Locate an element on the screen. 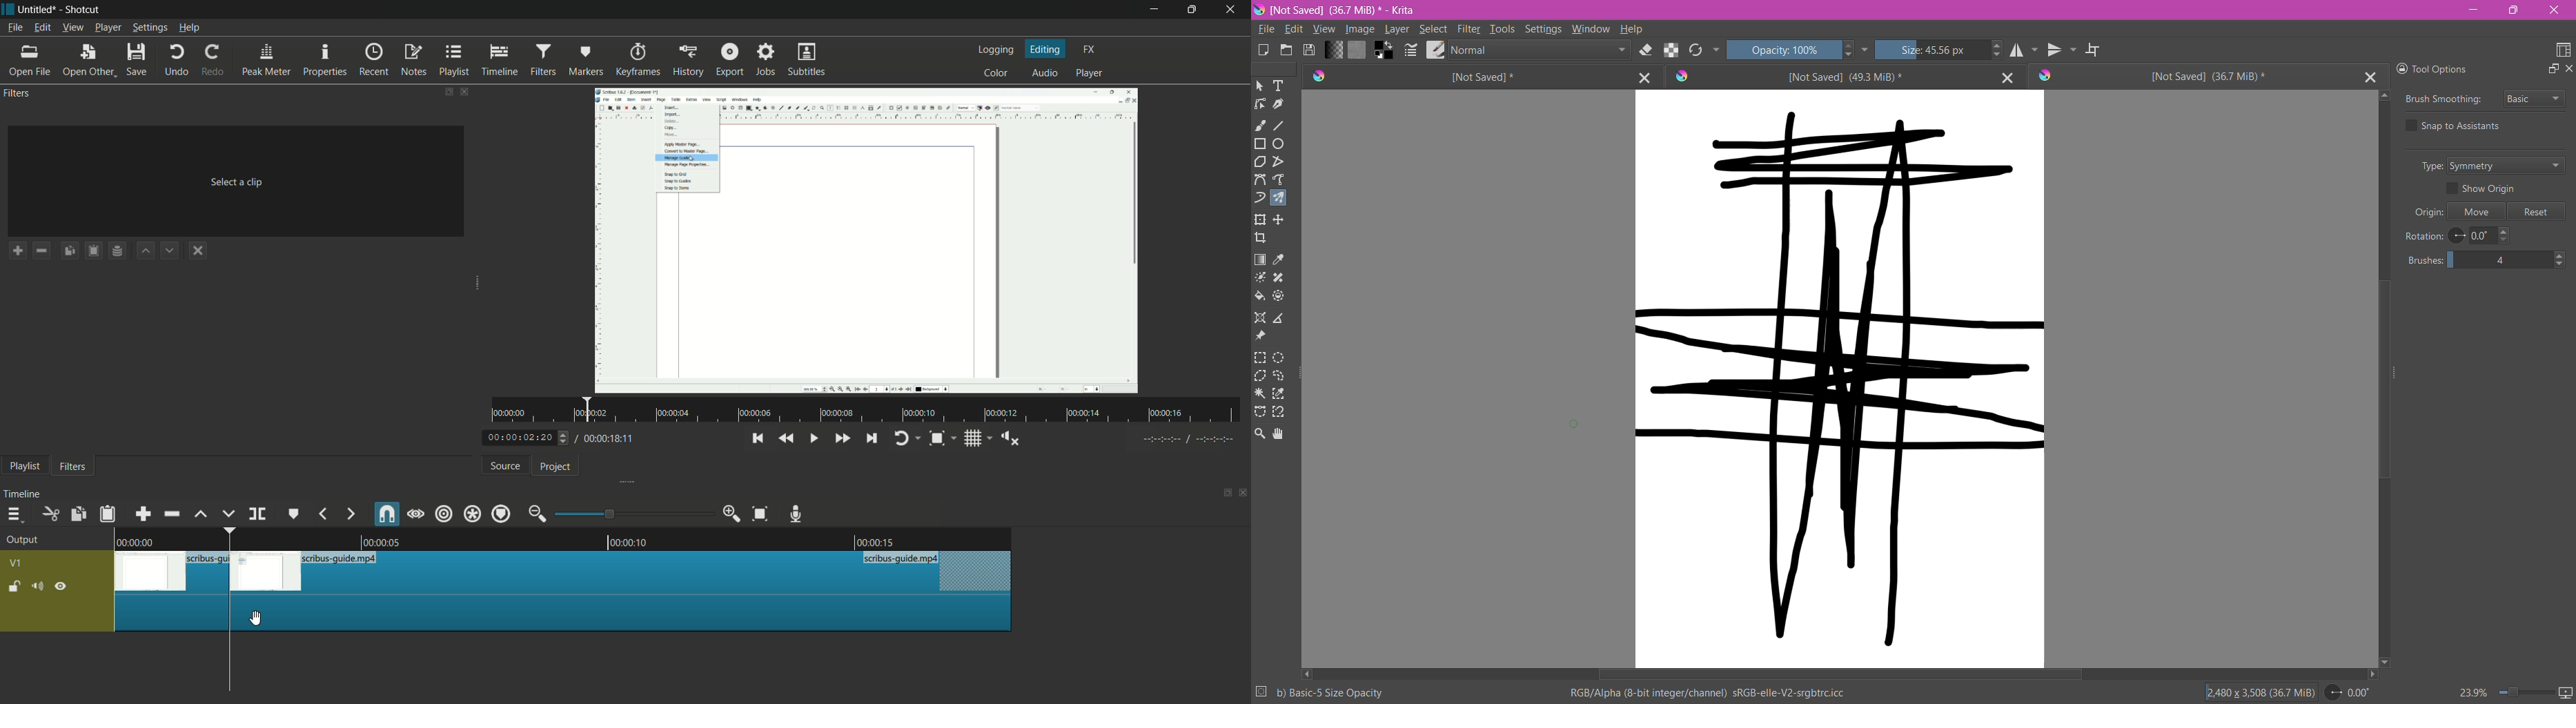 This screenshot has width=2576, height=728. Fill a contagious area of color with a color, or a fill selection is located at coordinates (1261, 296).